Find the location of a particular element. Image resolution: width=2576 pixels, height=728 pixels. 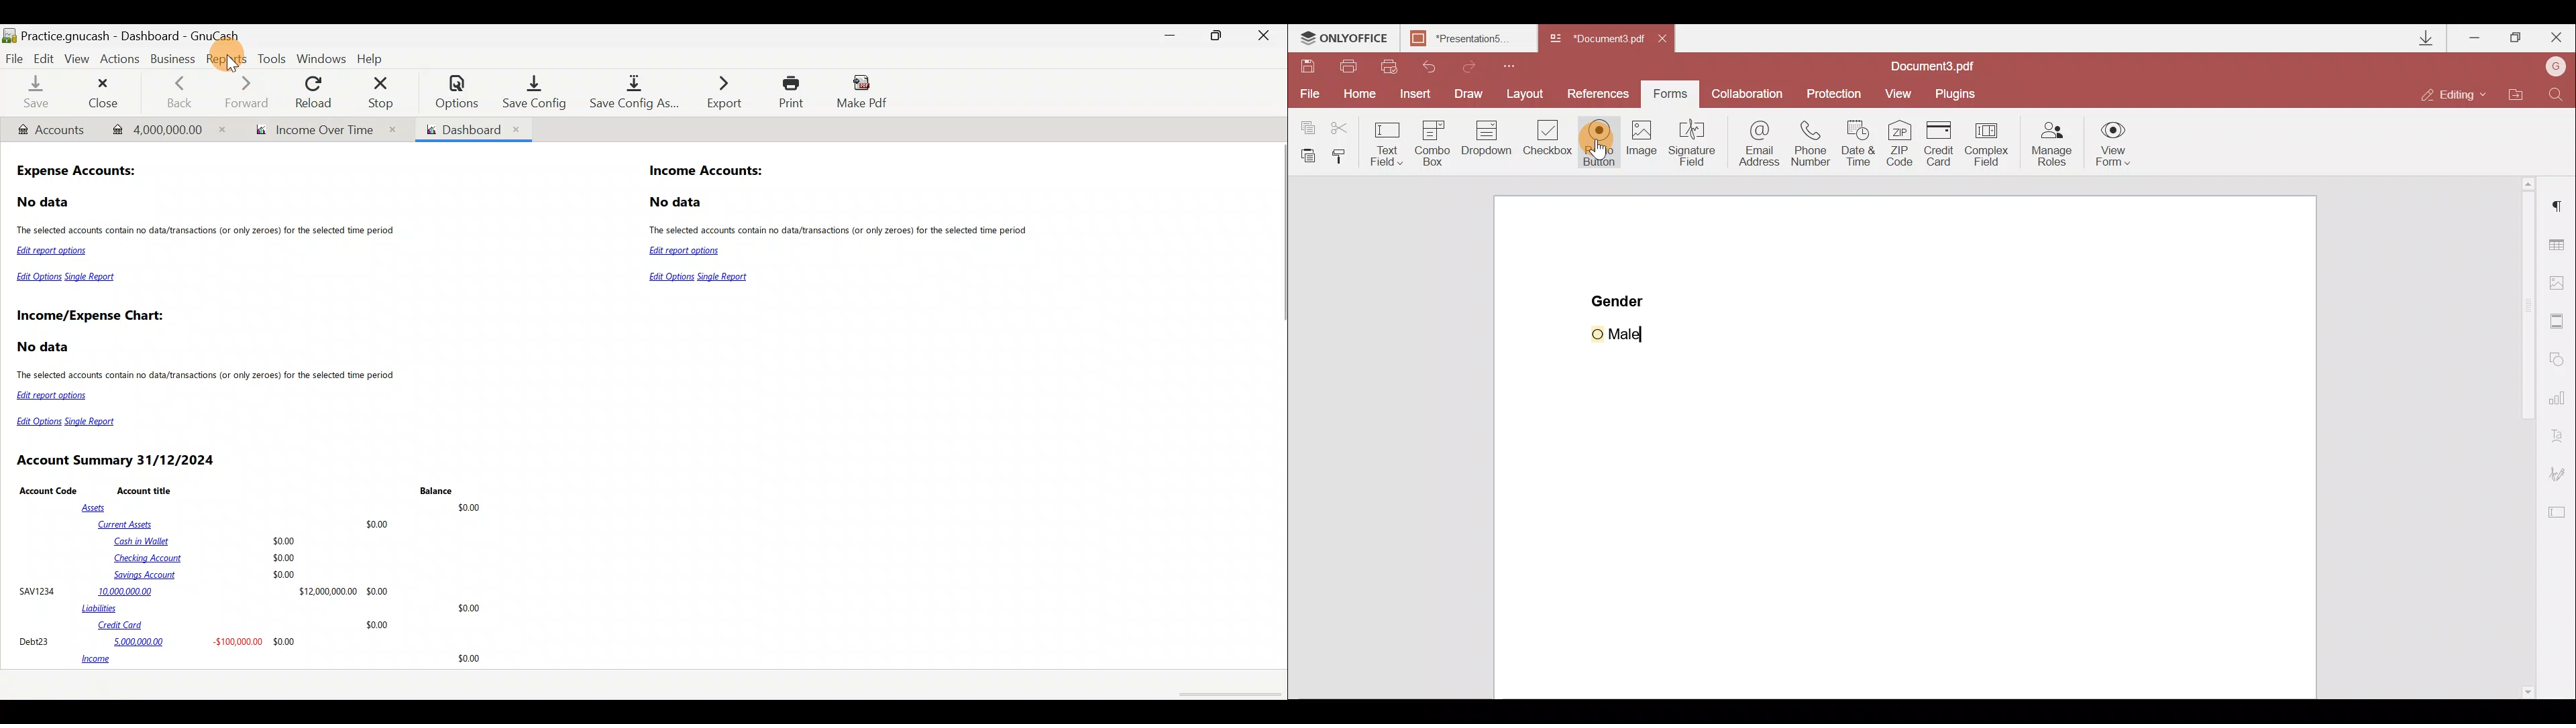

Actions is located at coordinates (123, 62).